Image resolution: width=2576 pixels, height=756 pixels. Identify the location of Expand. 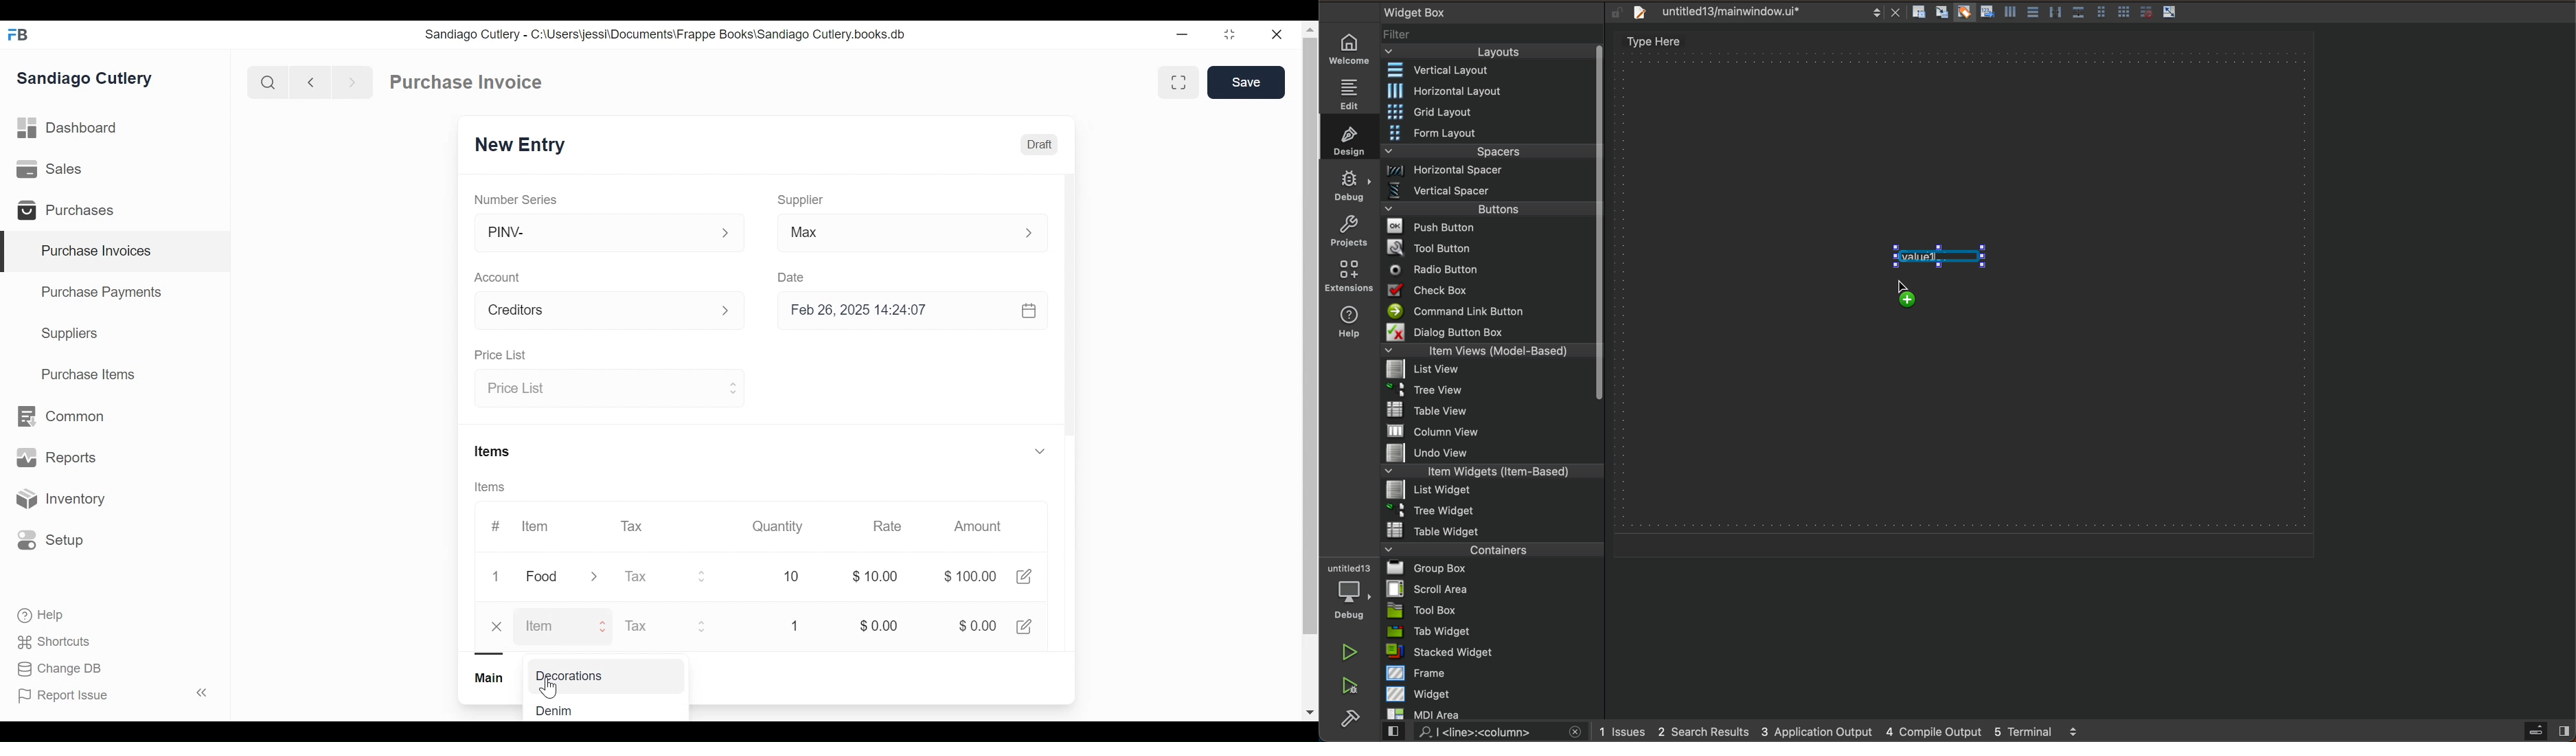
(606, 625).